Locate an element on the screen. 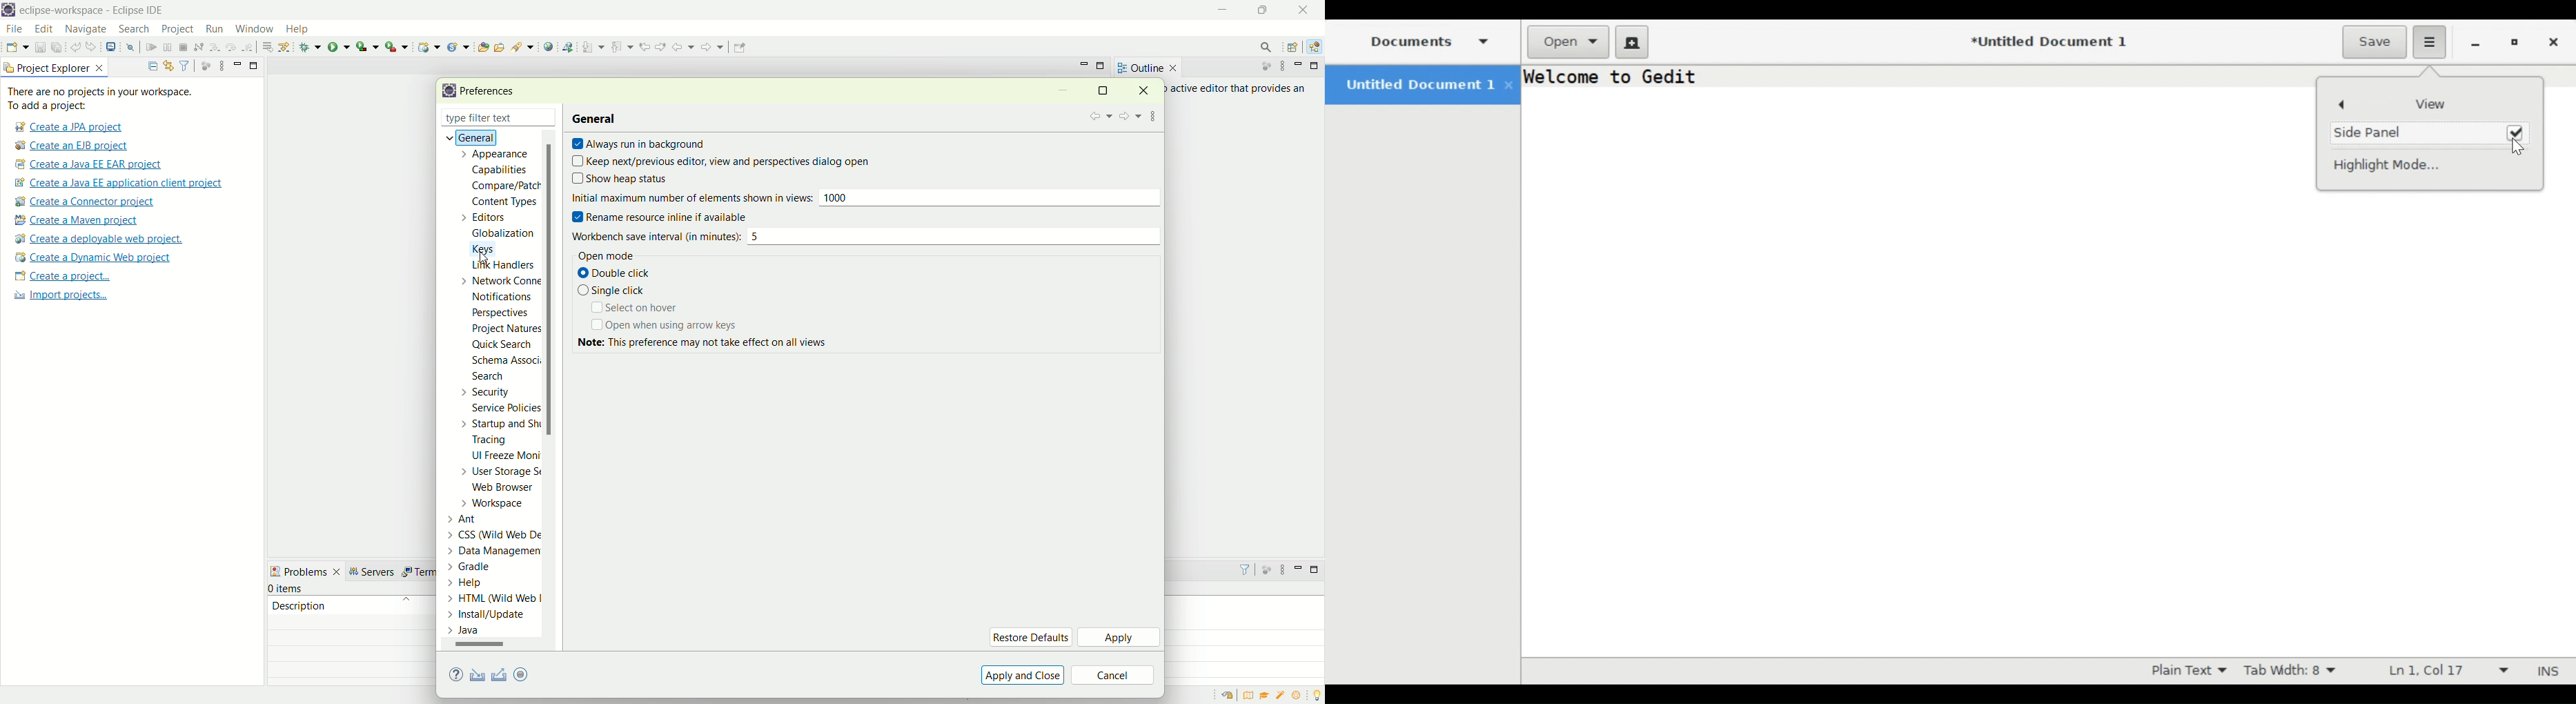 The image size is (2576, 728). > HTML (Wild Web | is located at coordinates (495, 599).